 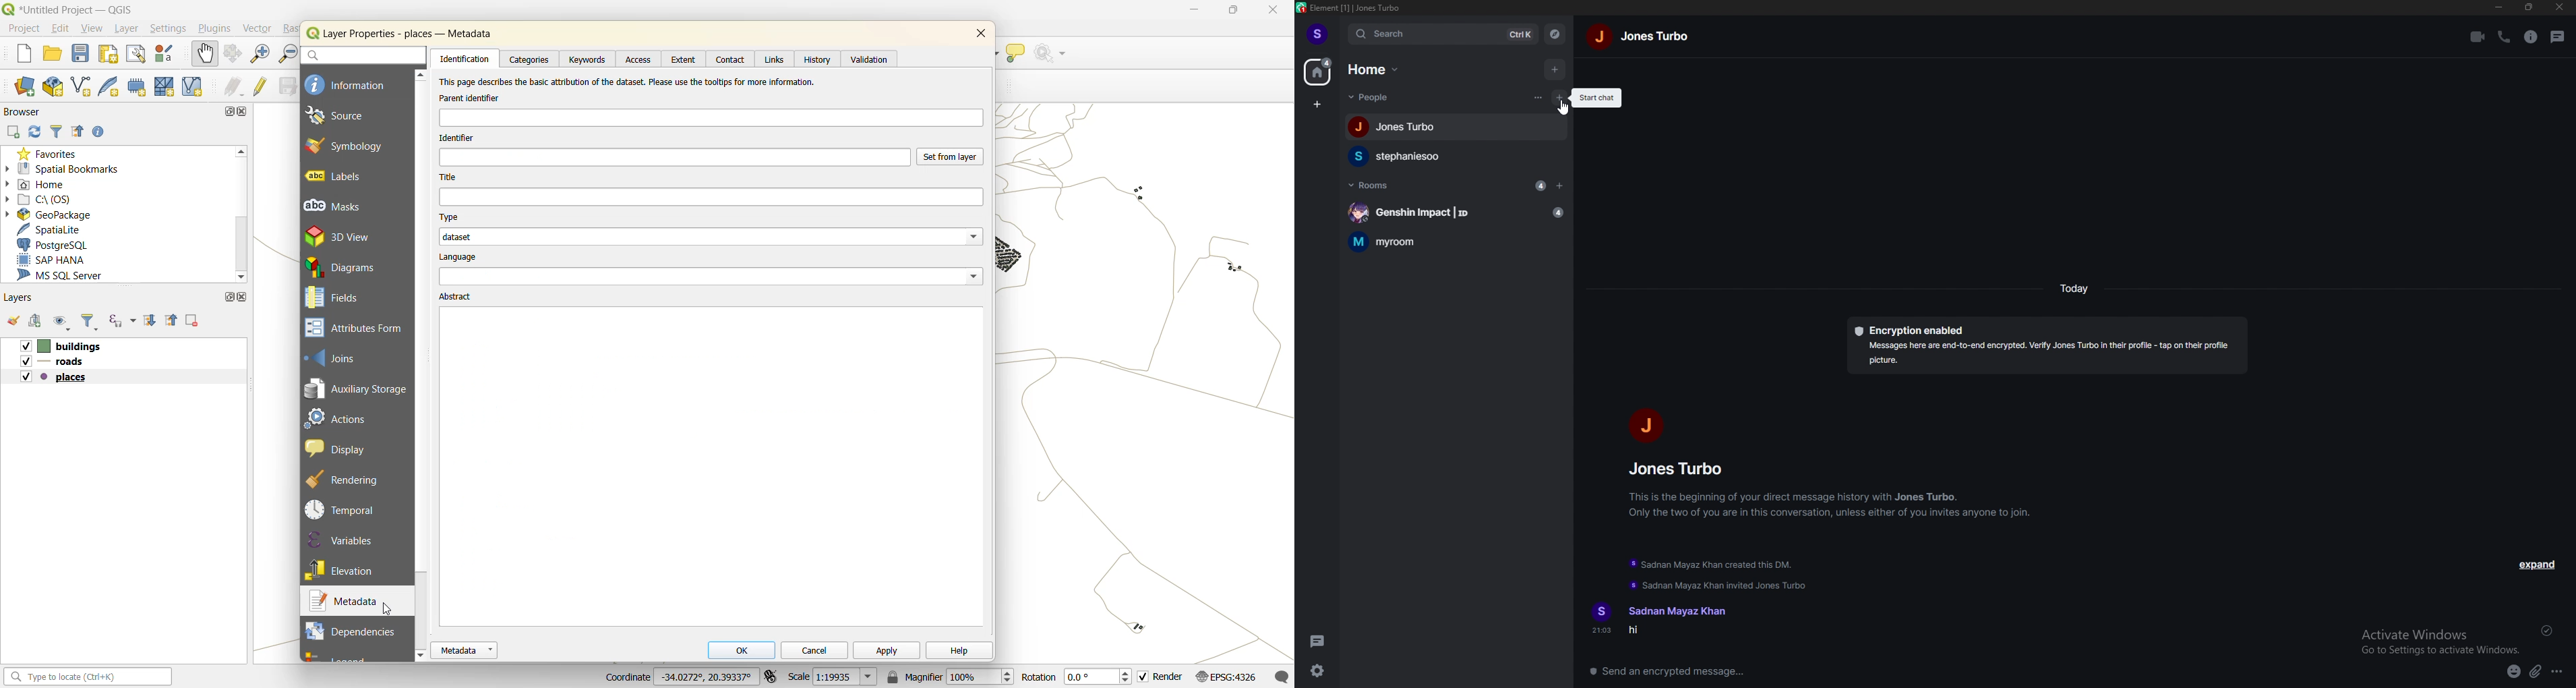 I want to click on links, so click(x=775, y=61).